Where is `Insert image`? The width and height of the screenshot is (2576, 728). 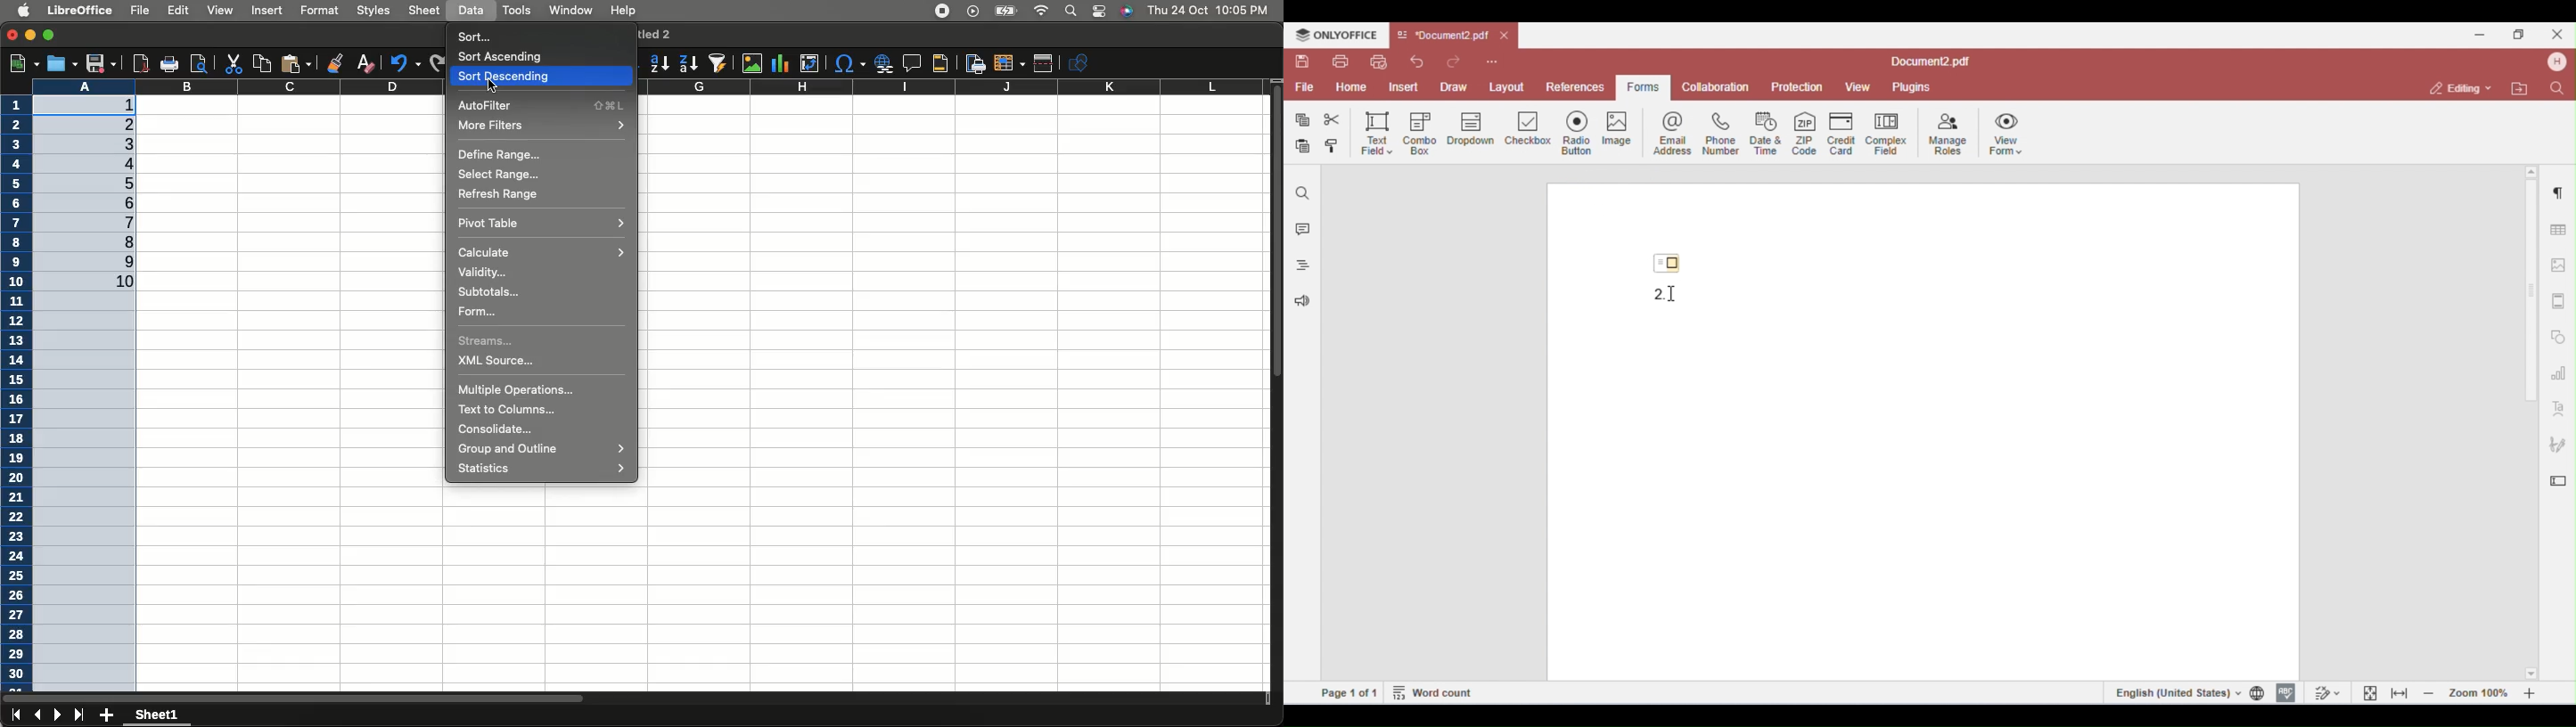
Insert image is located at coordinates (754, 64).